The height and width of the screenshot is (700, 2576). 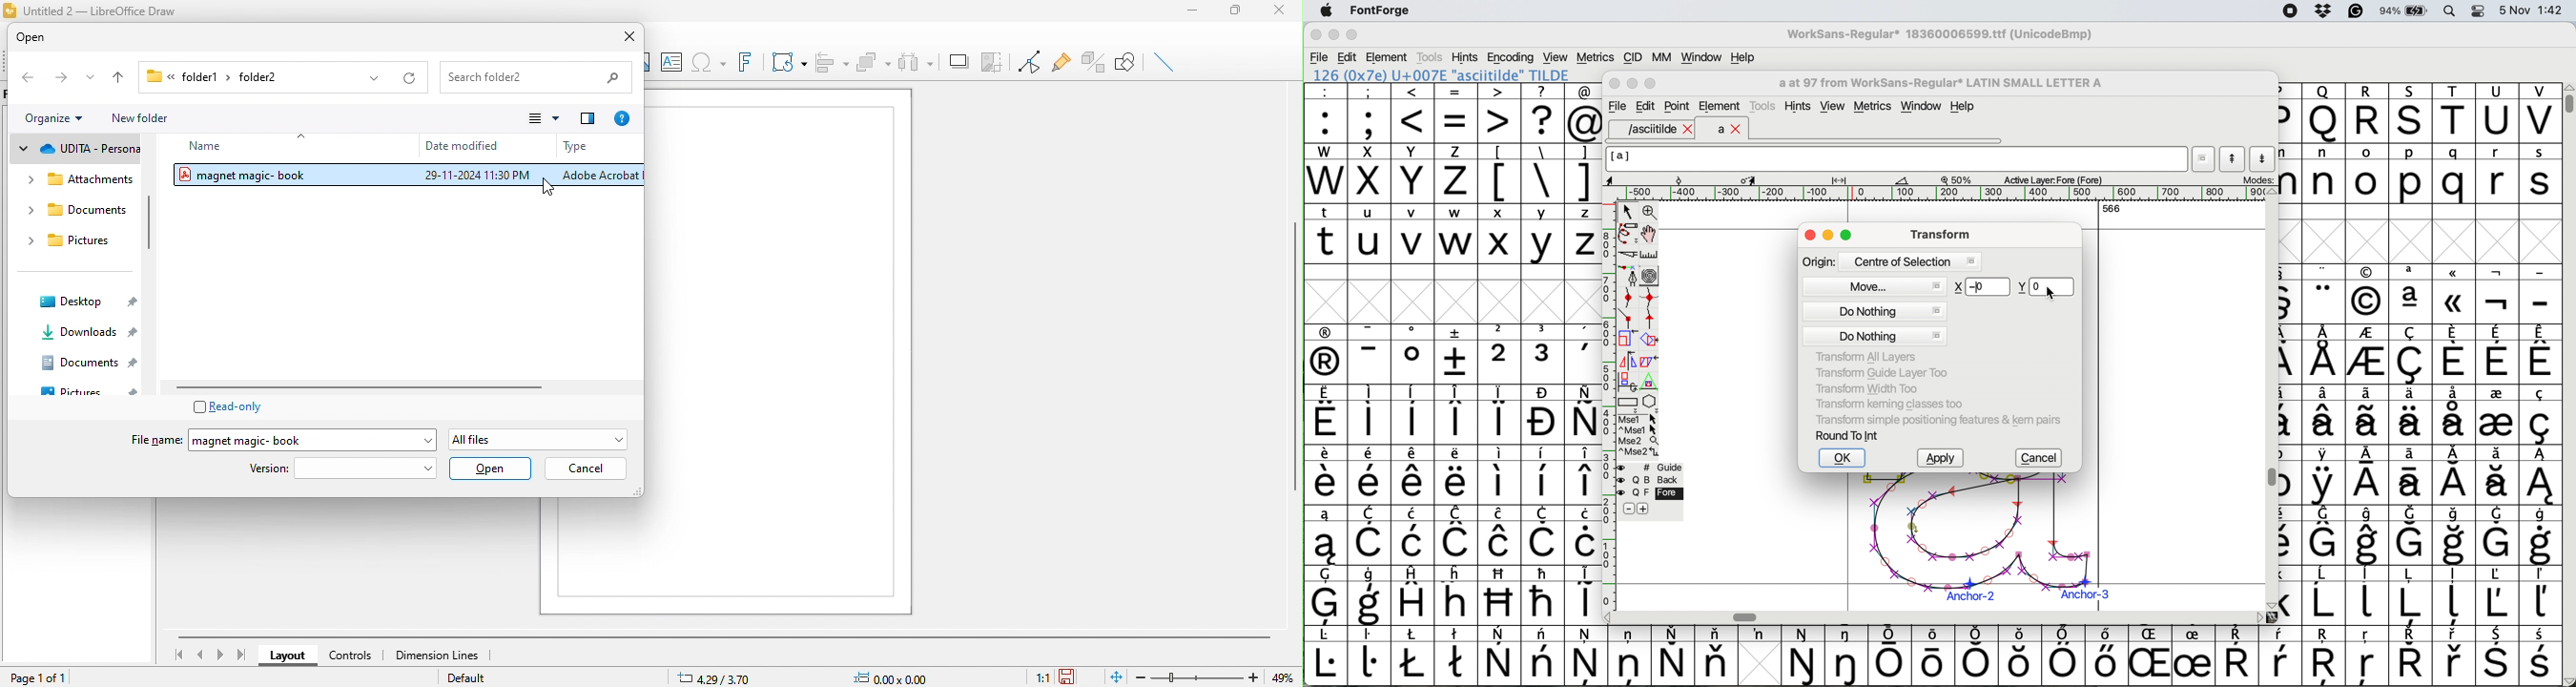 I want to click on origin, so click(x=1892, y=261).